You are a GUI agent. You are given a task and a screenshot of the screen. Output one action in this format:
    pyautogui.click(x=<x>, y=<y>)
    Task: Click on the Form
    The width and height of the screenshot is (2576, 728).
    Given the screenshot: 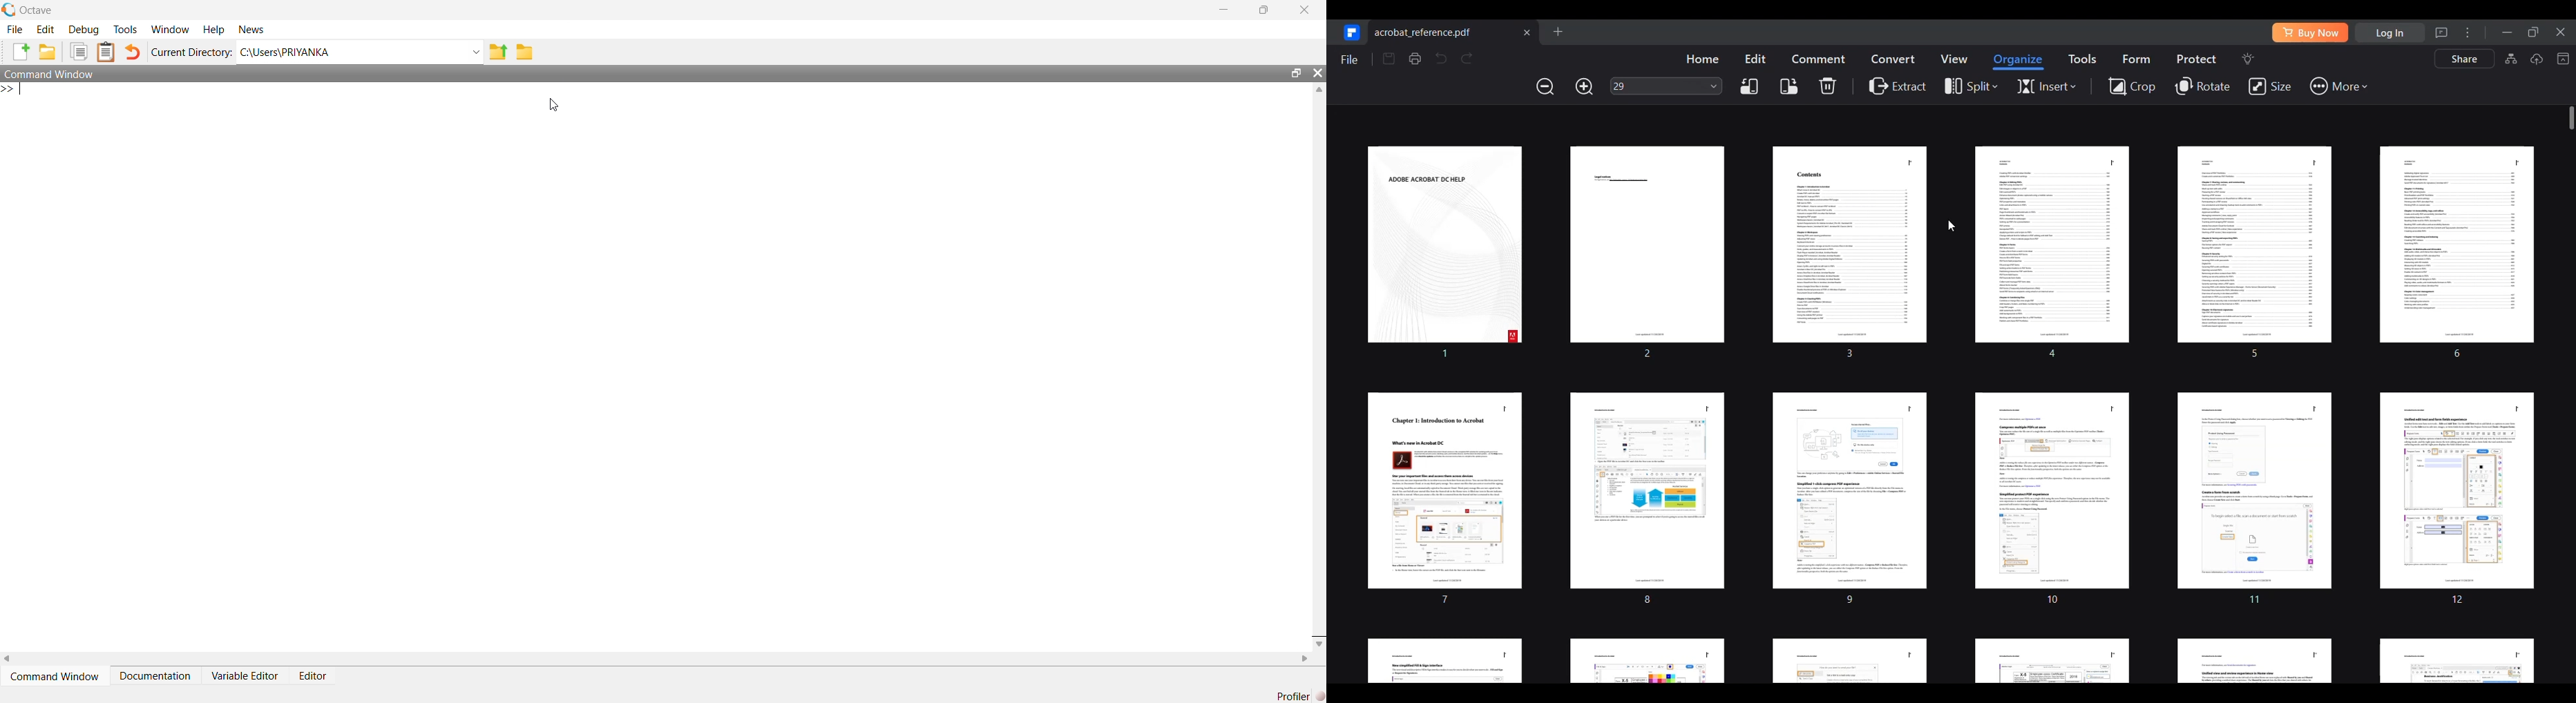 What is the action you would take?
    pyautogui.click(x=2136, y=59)
    